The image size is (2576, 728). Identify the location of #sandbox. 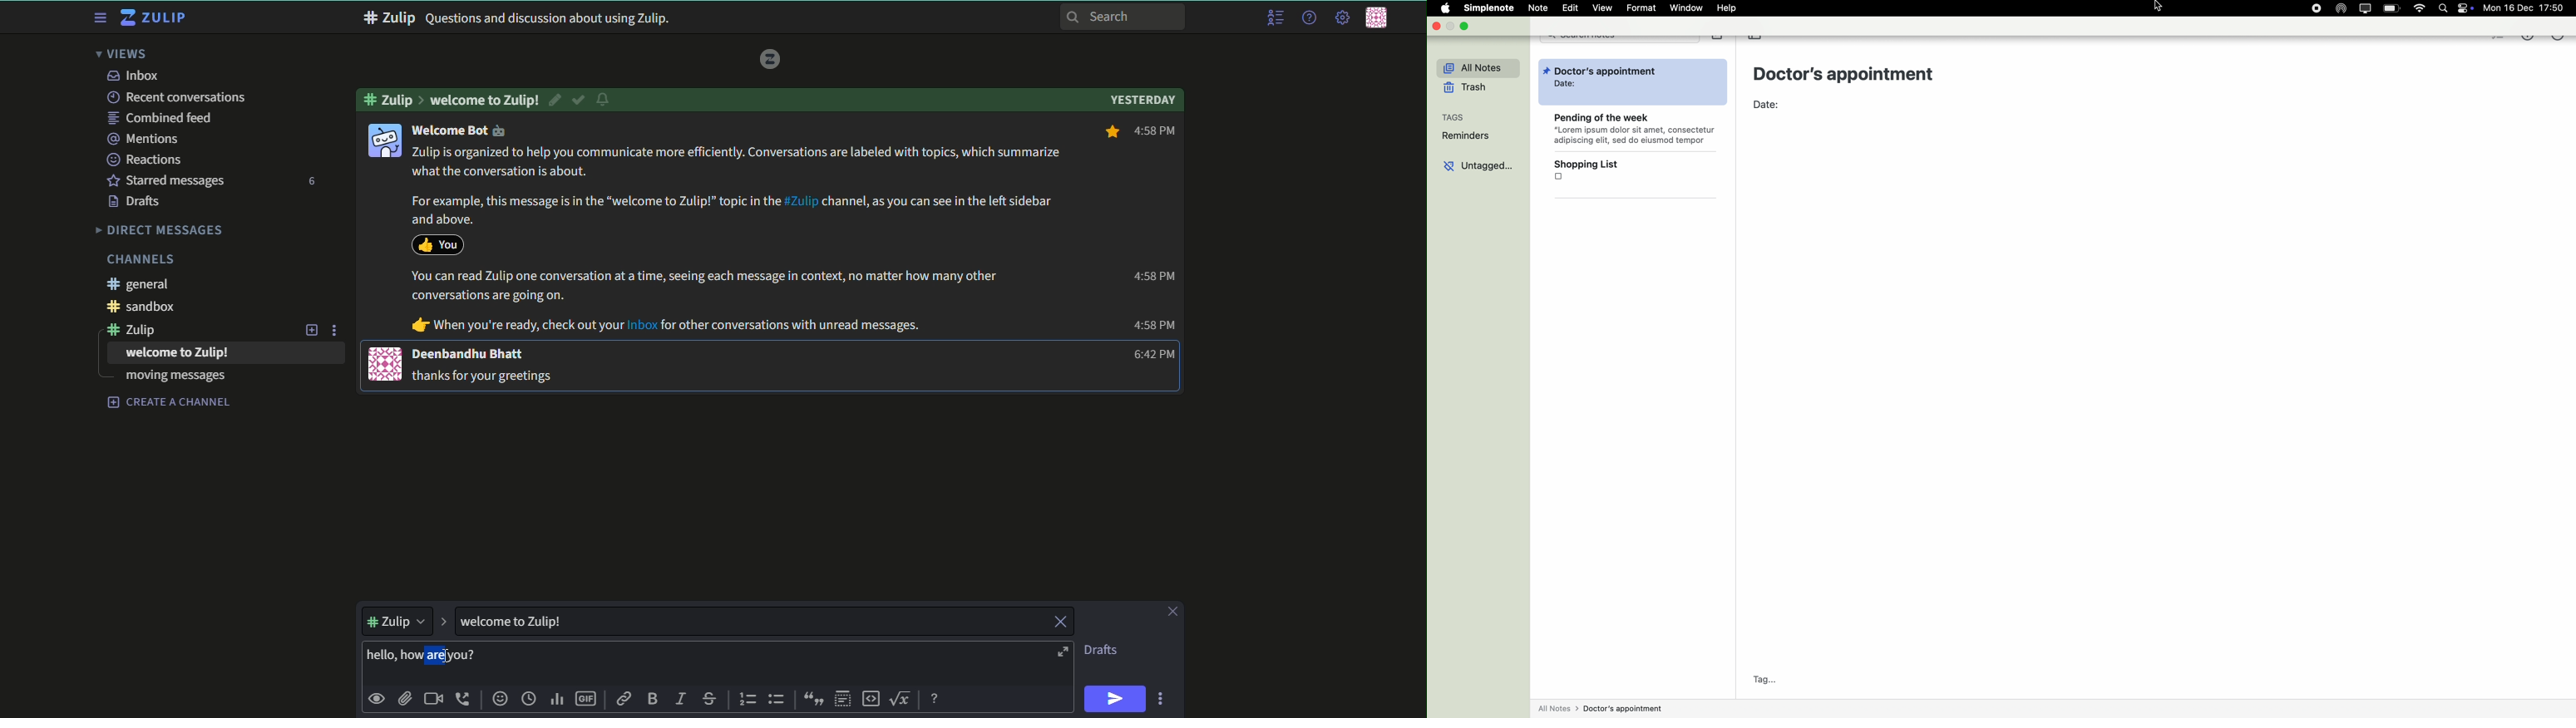
(147, 307).